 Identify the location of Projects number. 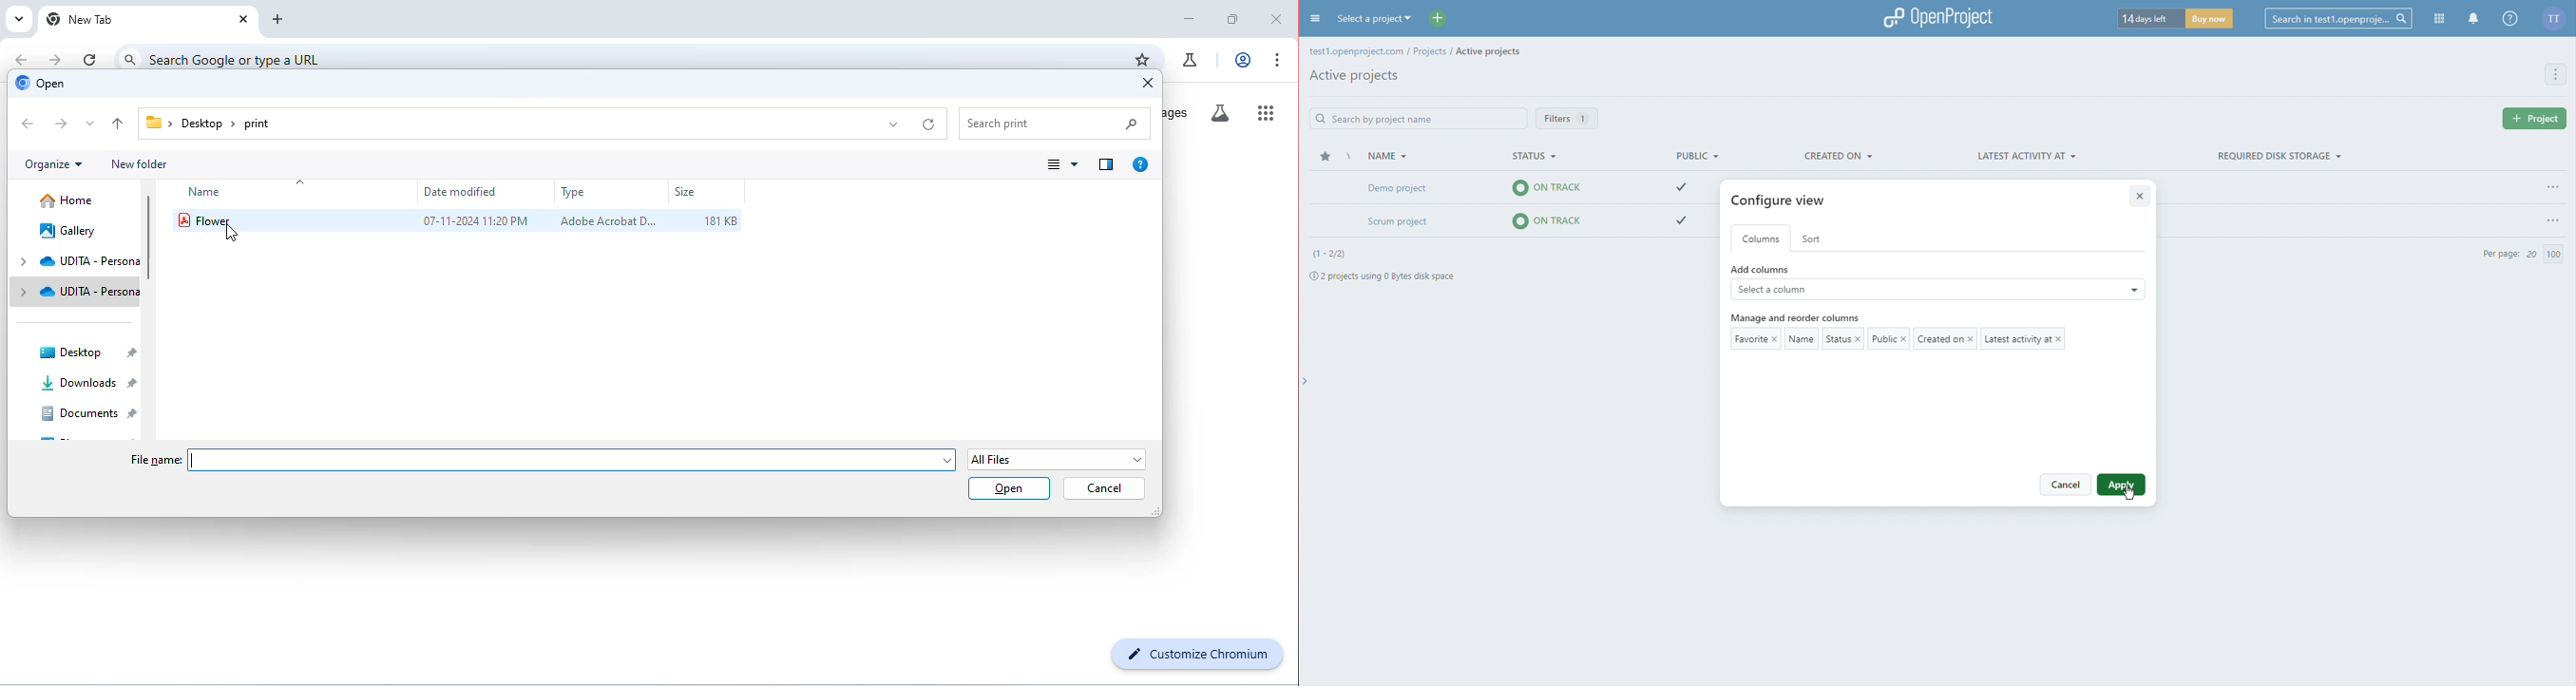
(1332, 253).